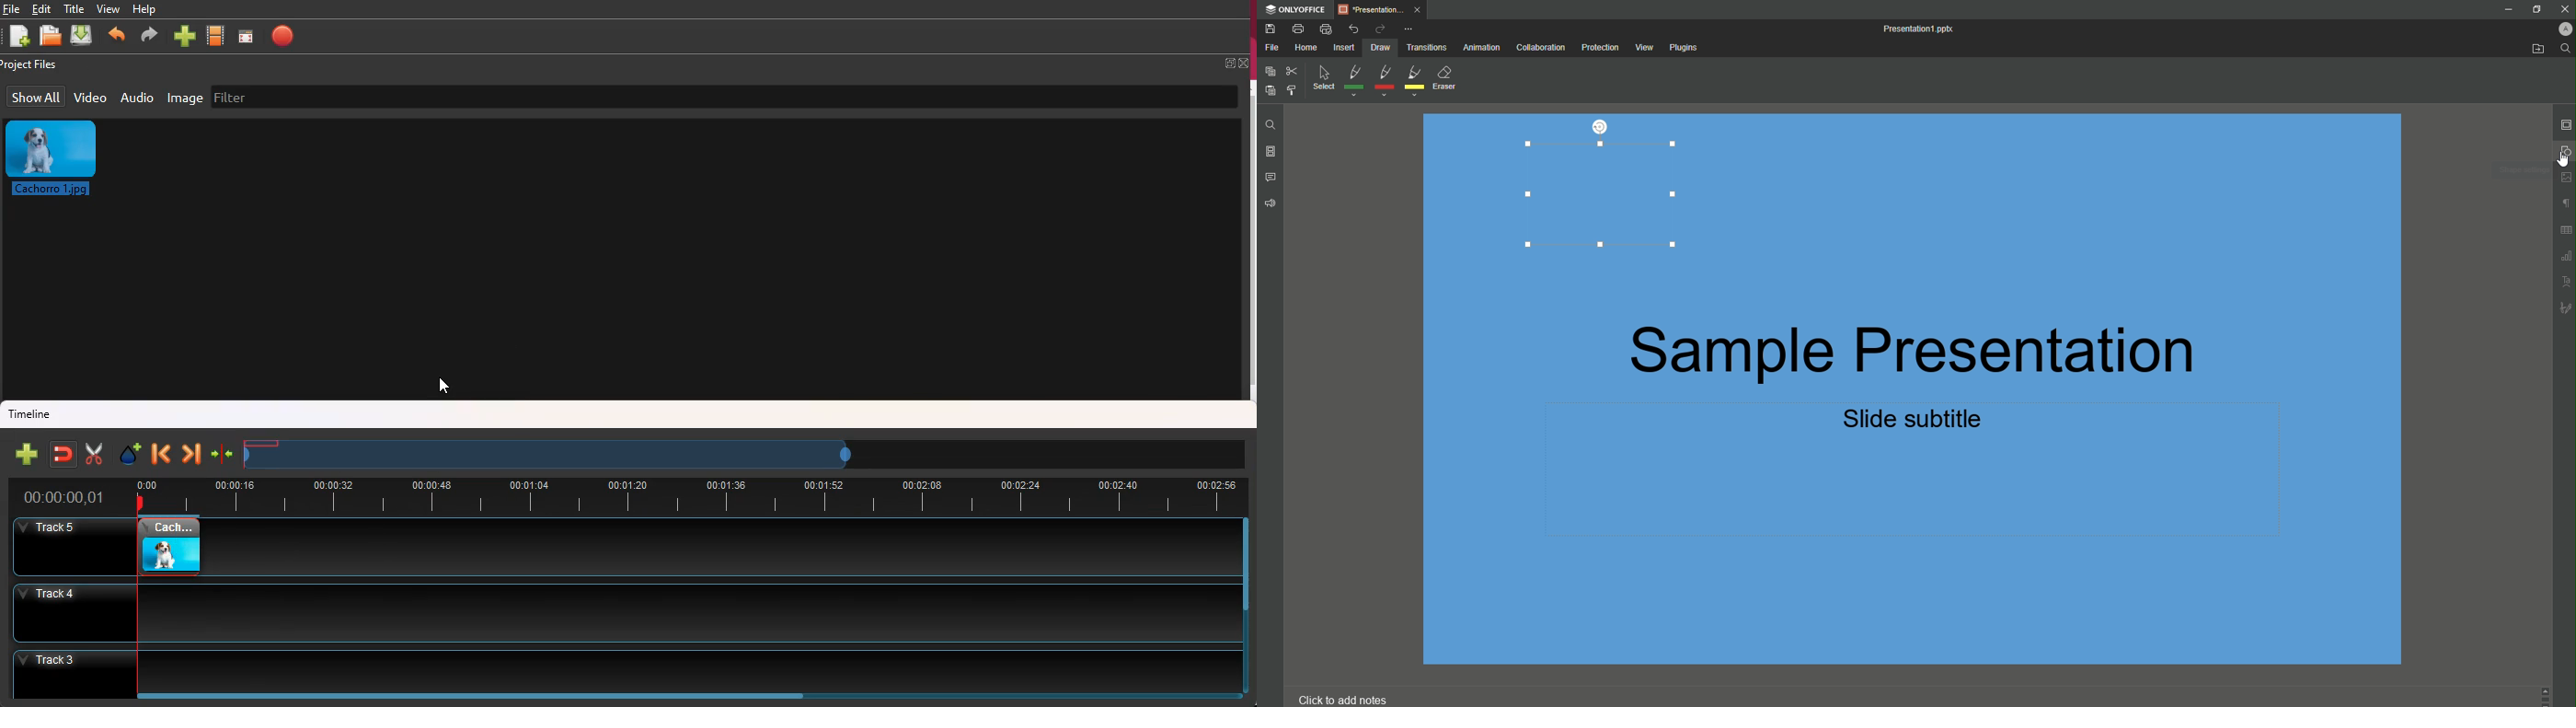 The image size is (2576, 728). Describe the element at coordinates (1305, 48) in the screenshot. I see `Home` at that location.